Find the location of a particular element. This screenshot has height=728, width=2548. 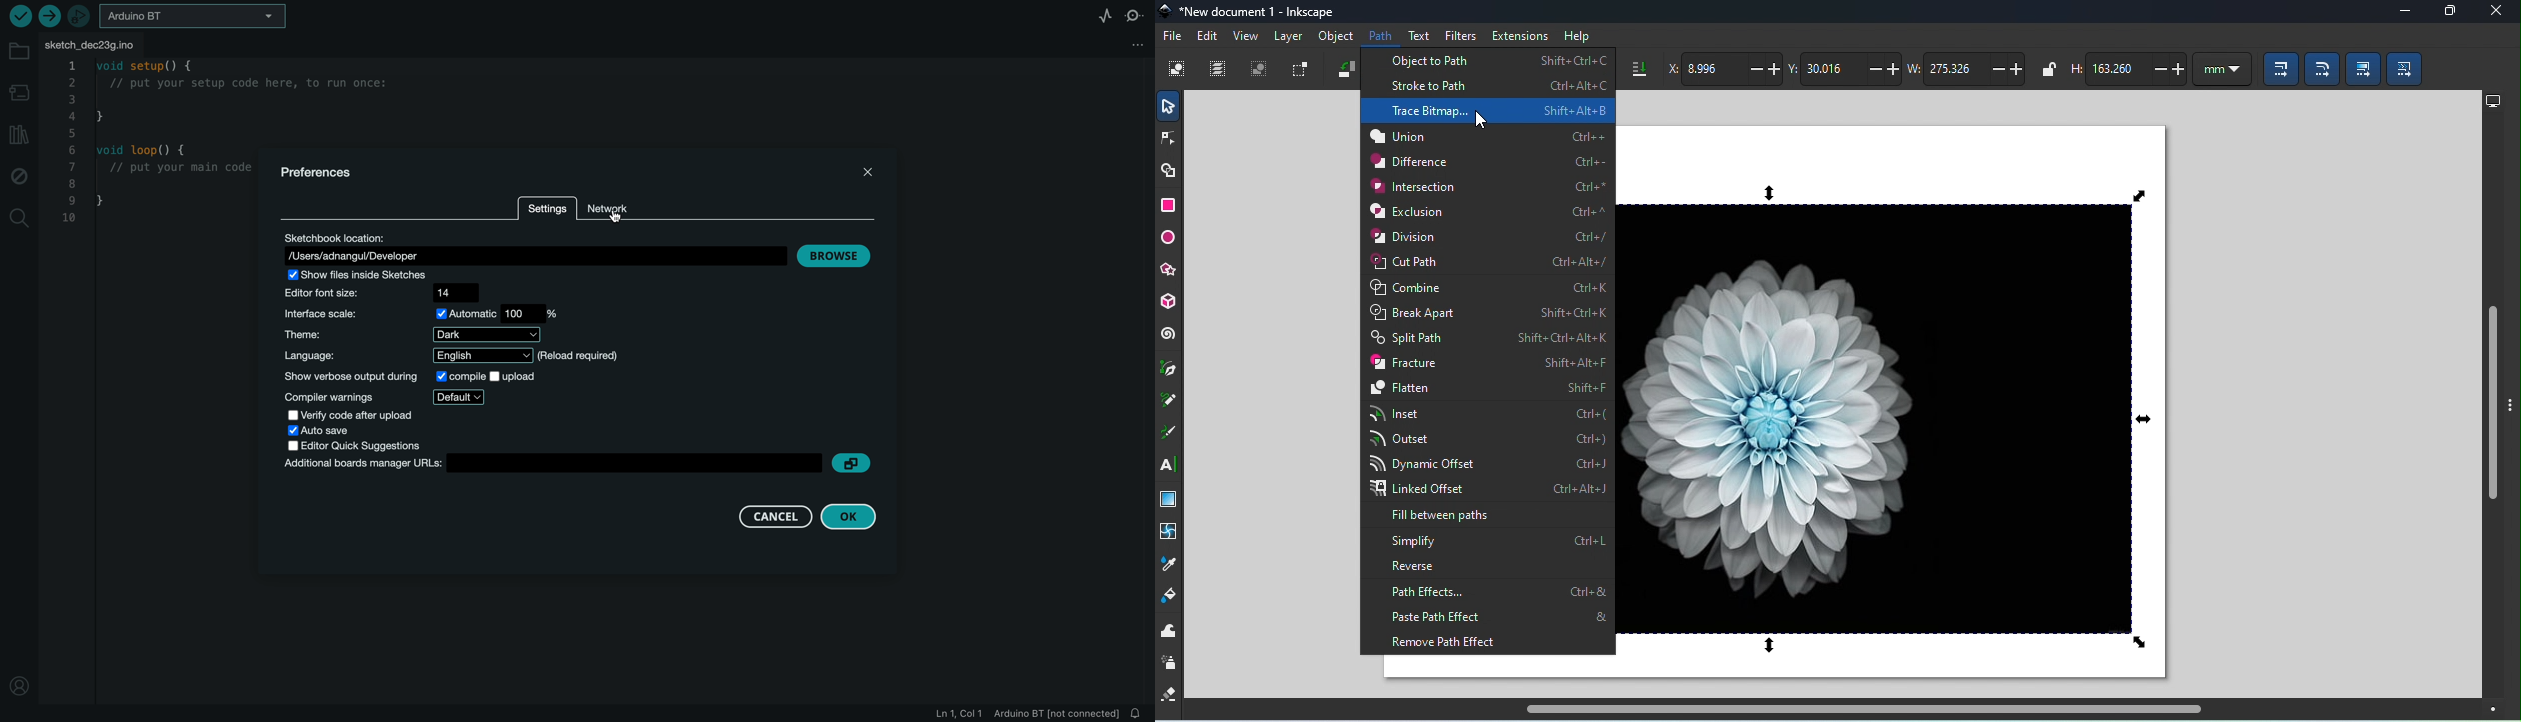

Trace Bitmap is located at coordinates (1486, 110).